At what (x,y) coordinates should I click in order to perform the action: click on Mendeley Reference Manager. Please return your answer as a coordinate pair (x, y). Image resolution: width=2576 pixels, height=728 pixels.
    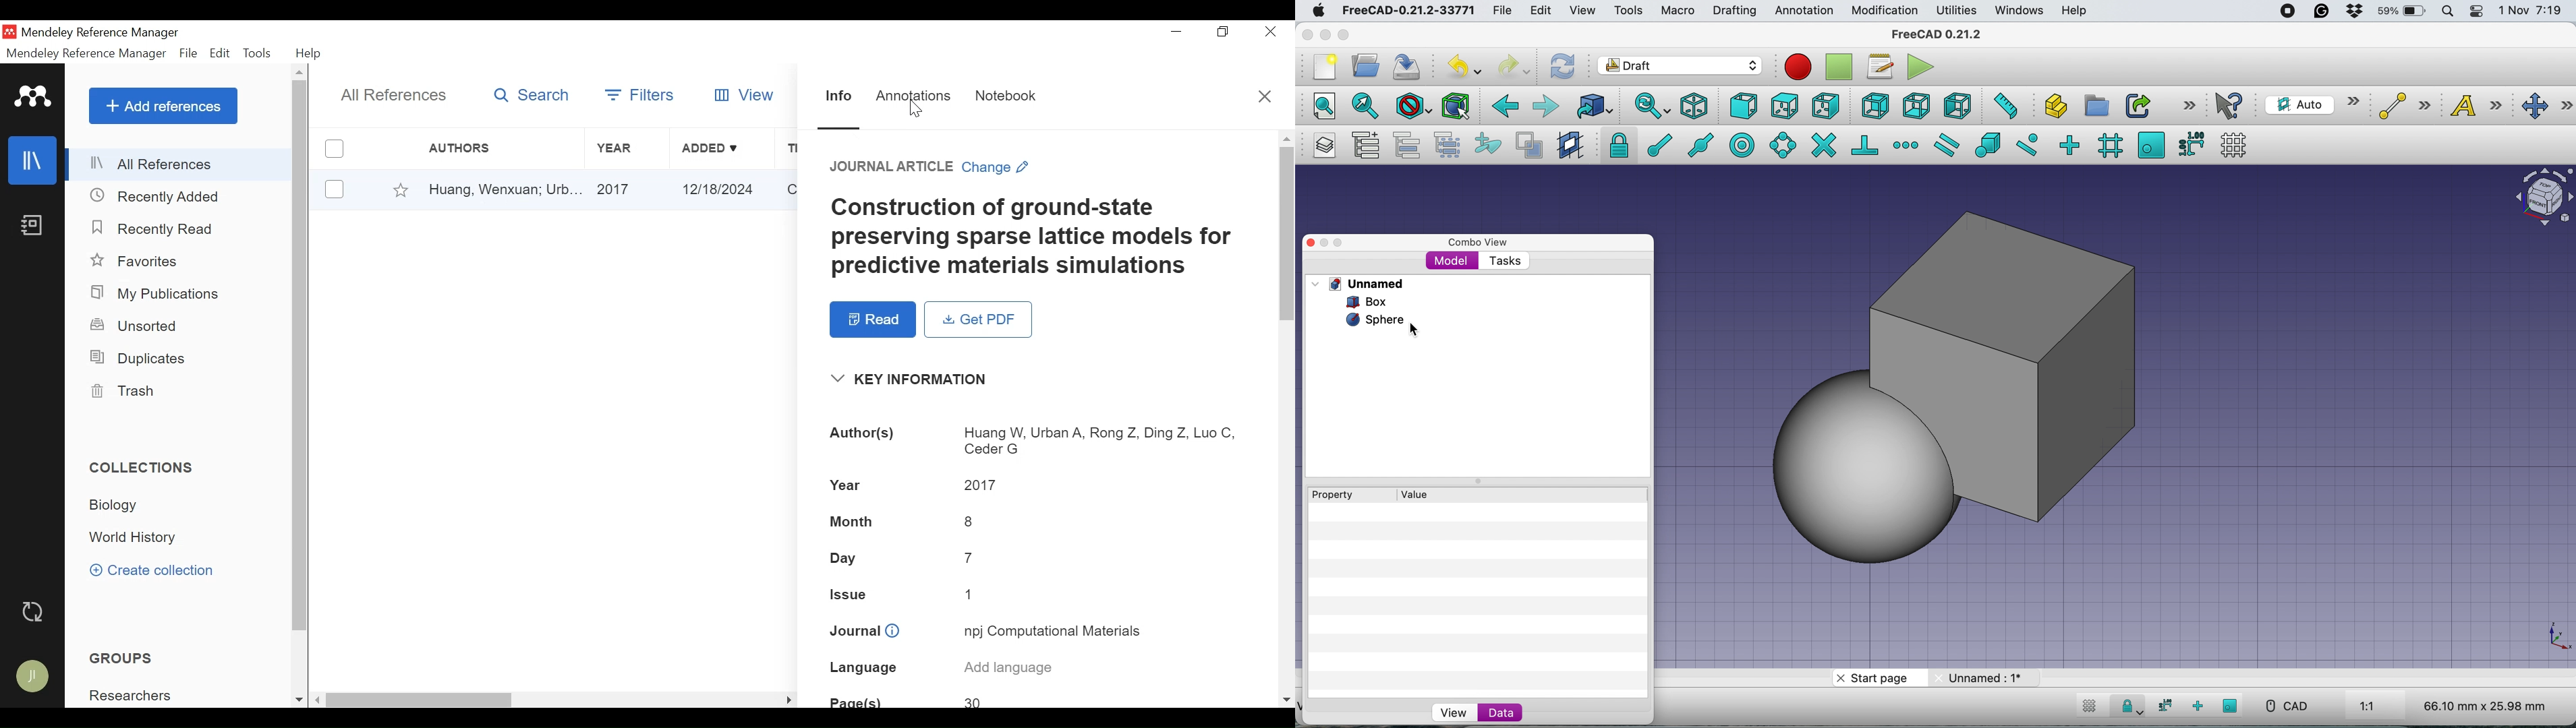
    Looking at the image, I should click on (102, 33).